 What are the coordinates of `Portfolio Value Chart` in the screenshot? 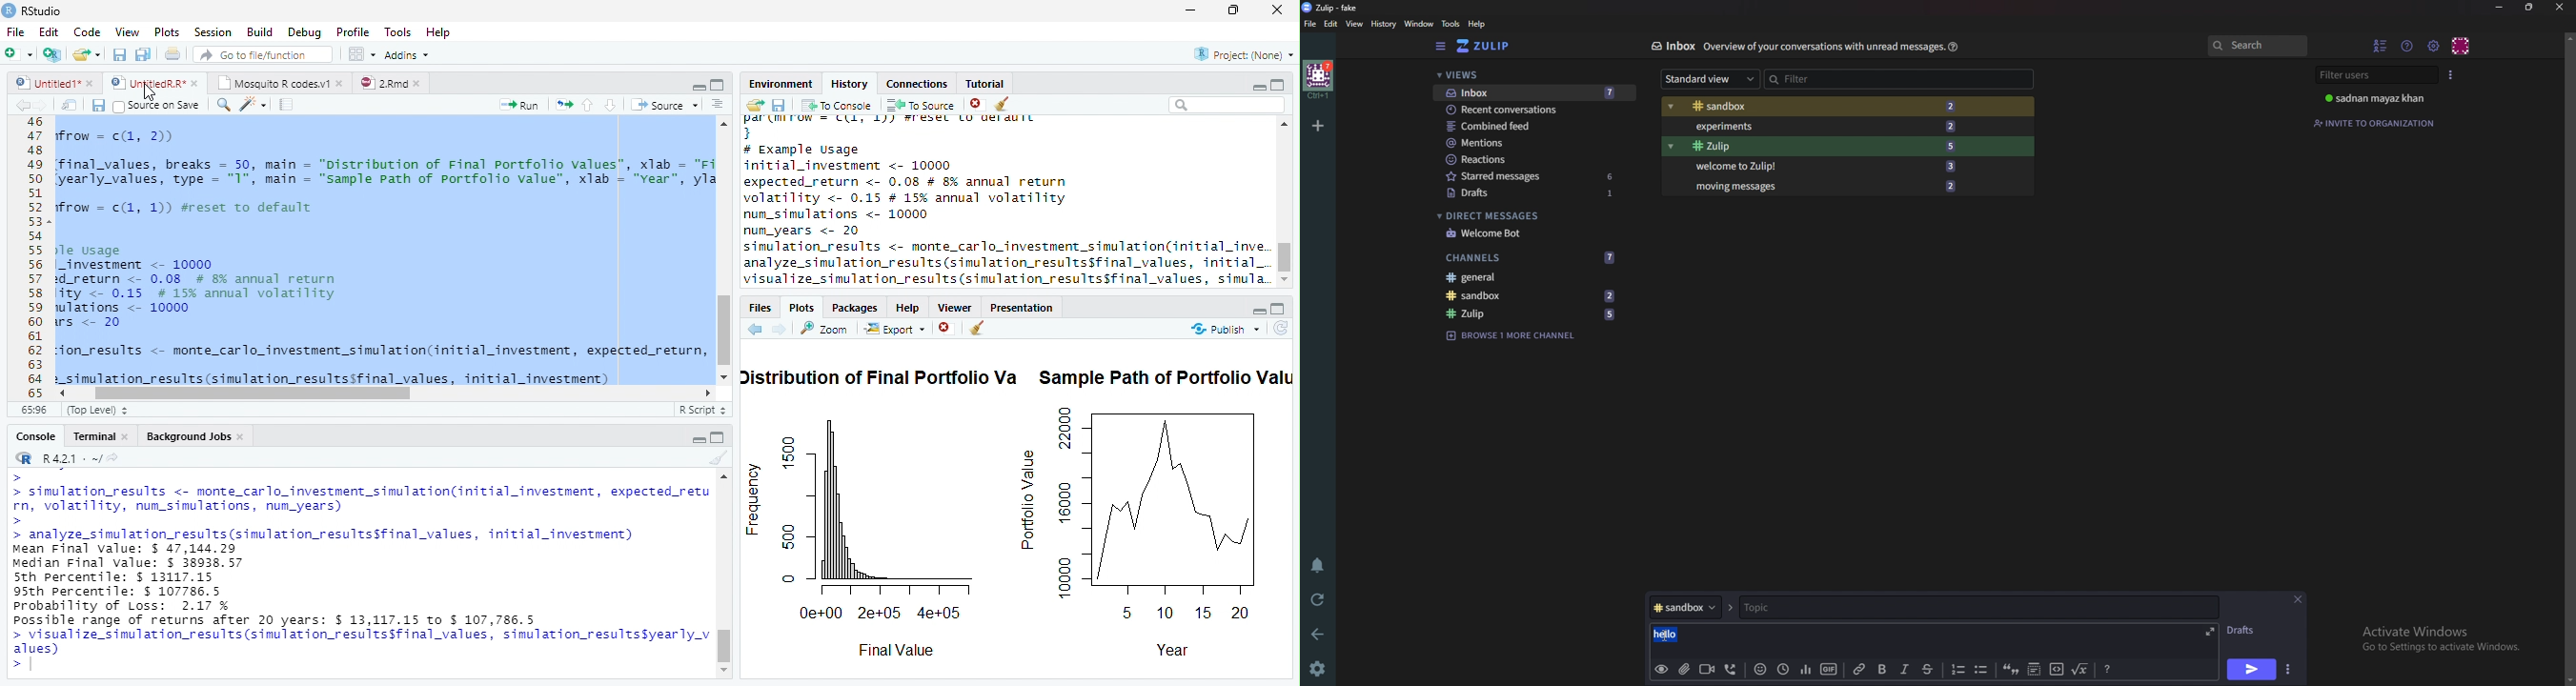 It's located at (1142, 514).